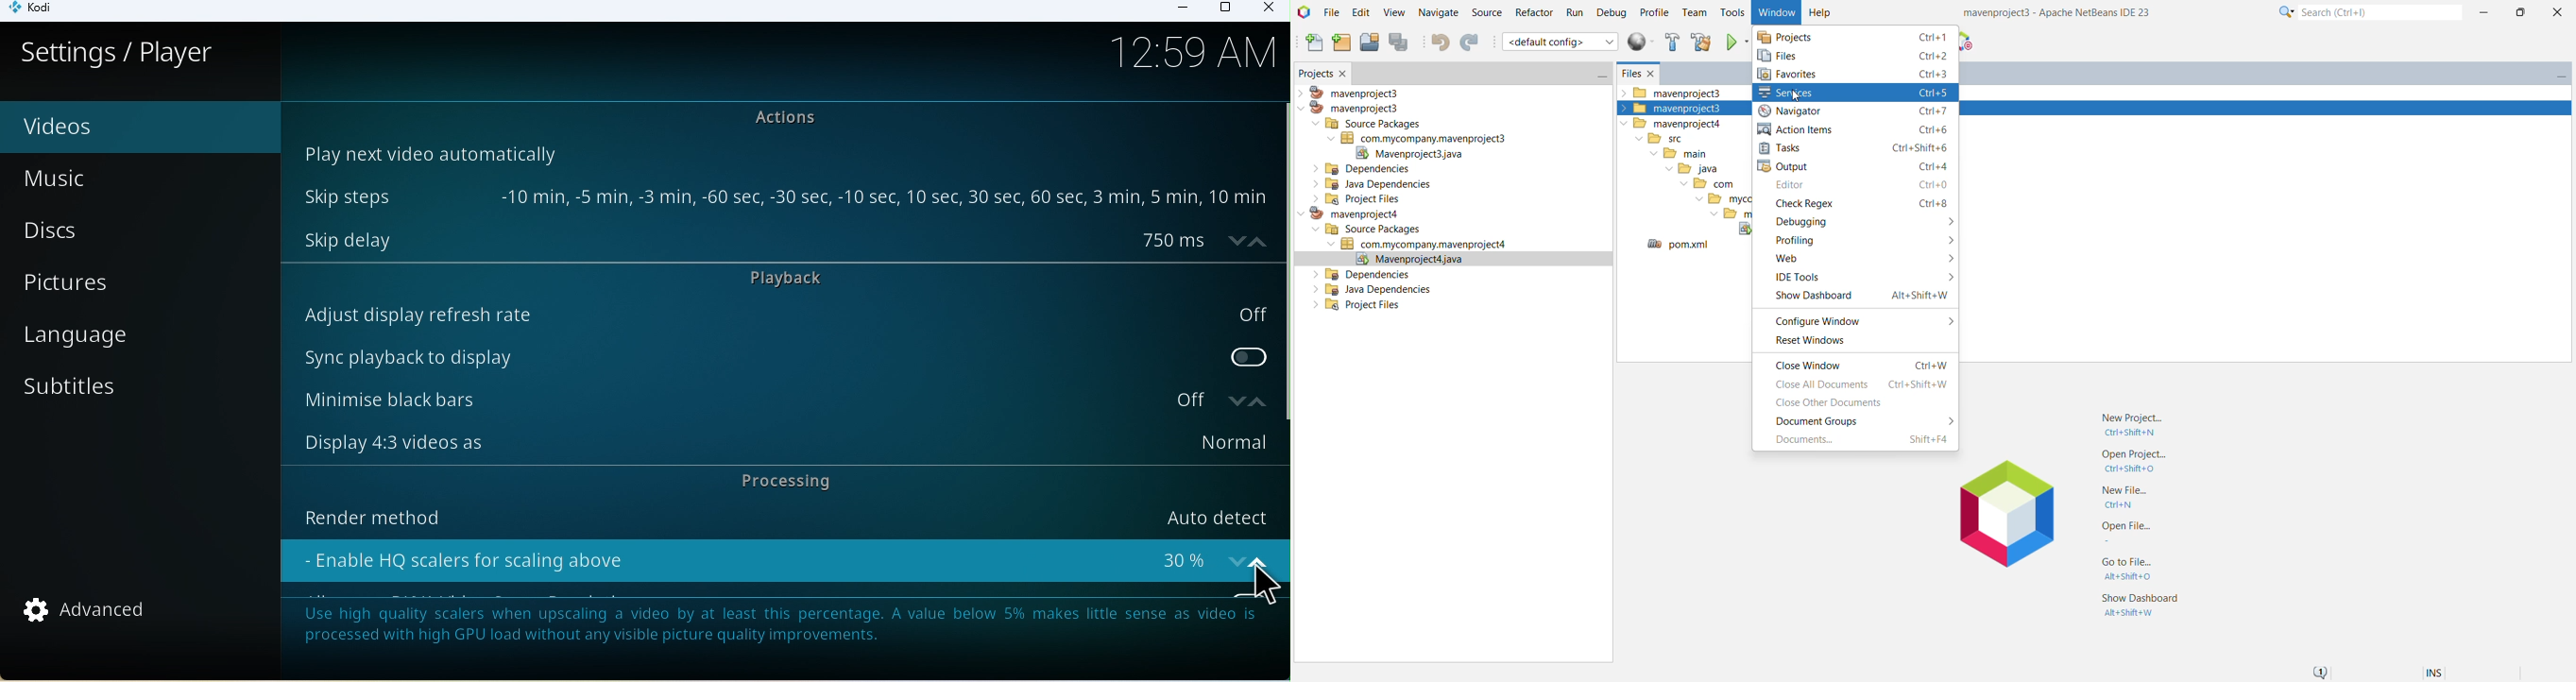  I want to click on Auto display refresh rate, so click(782, 315).